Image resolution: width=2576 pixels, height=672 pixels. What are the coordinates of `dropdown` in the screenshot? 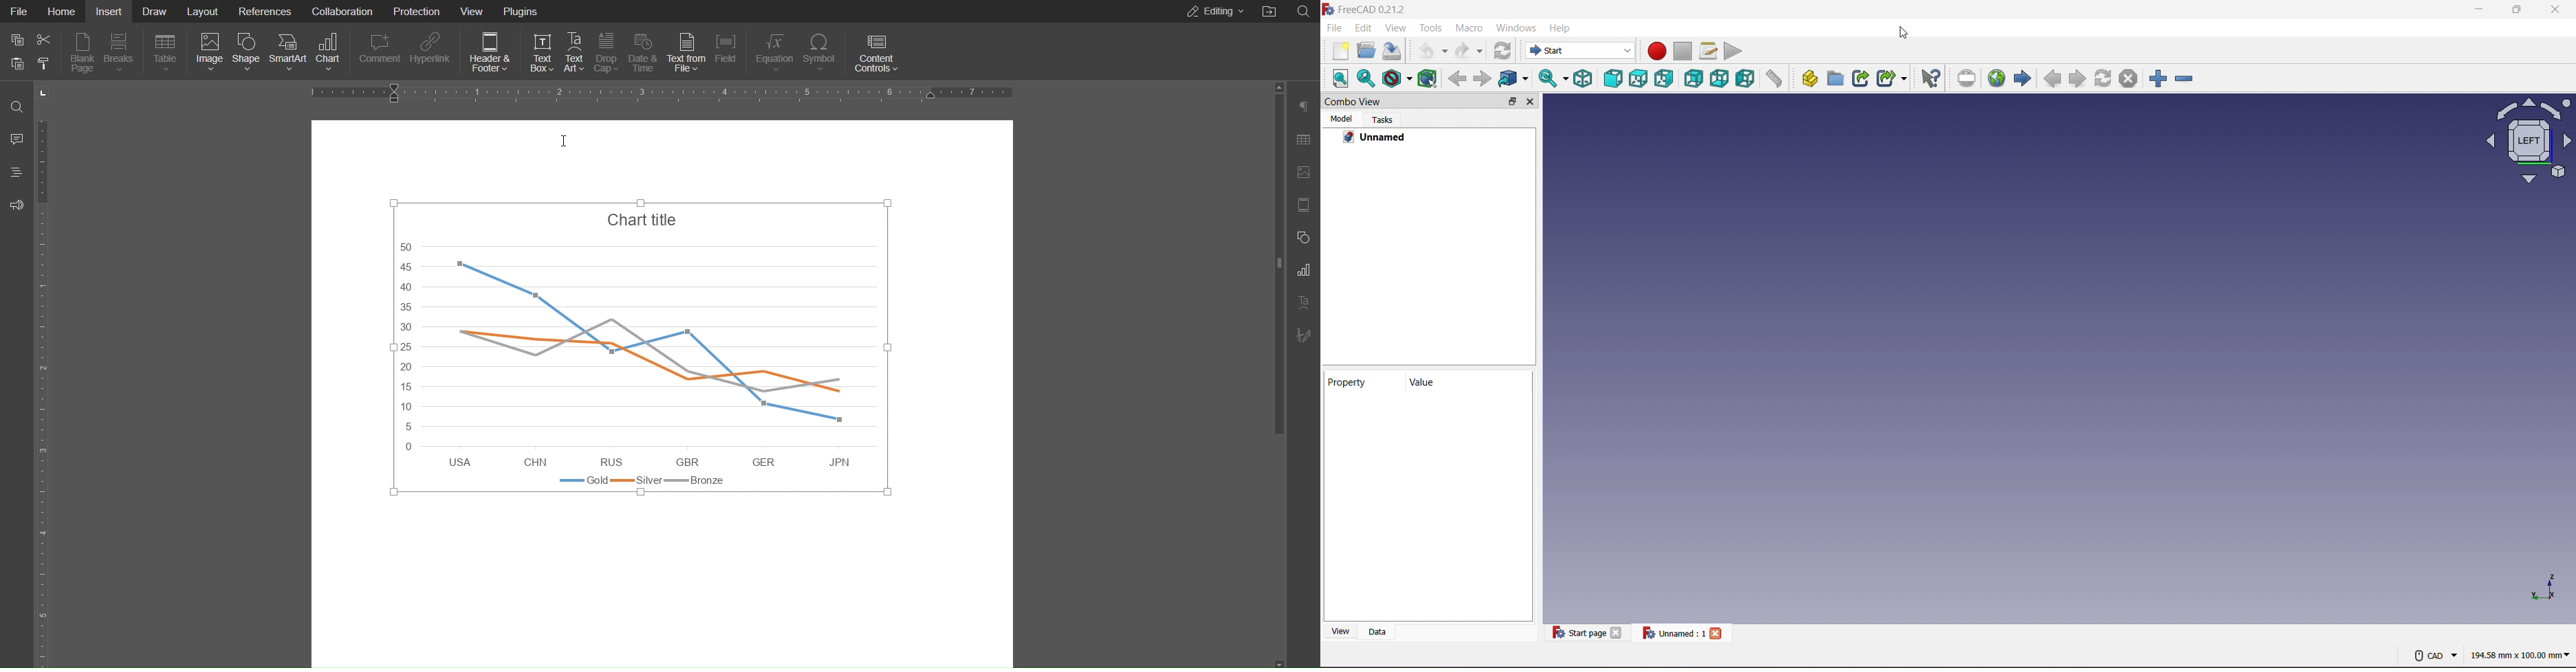 It's located at (1630, 50).